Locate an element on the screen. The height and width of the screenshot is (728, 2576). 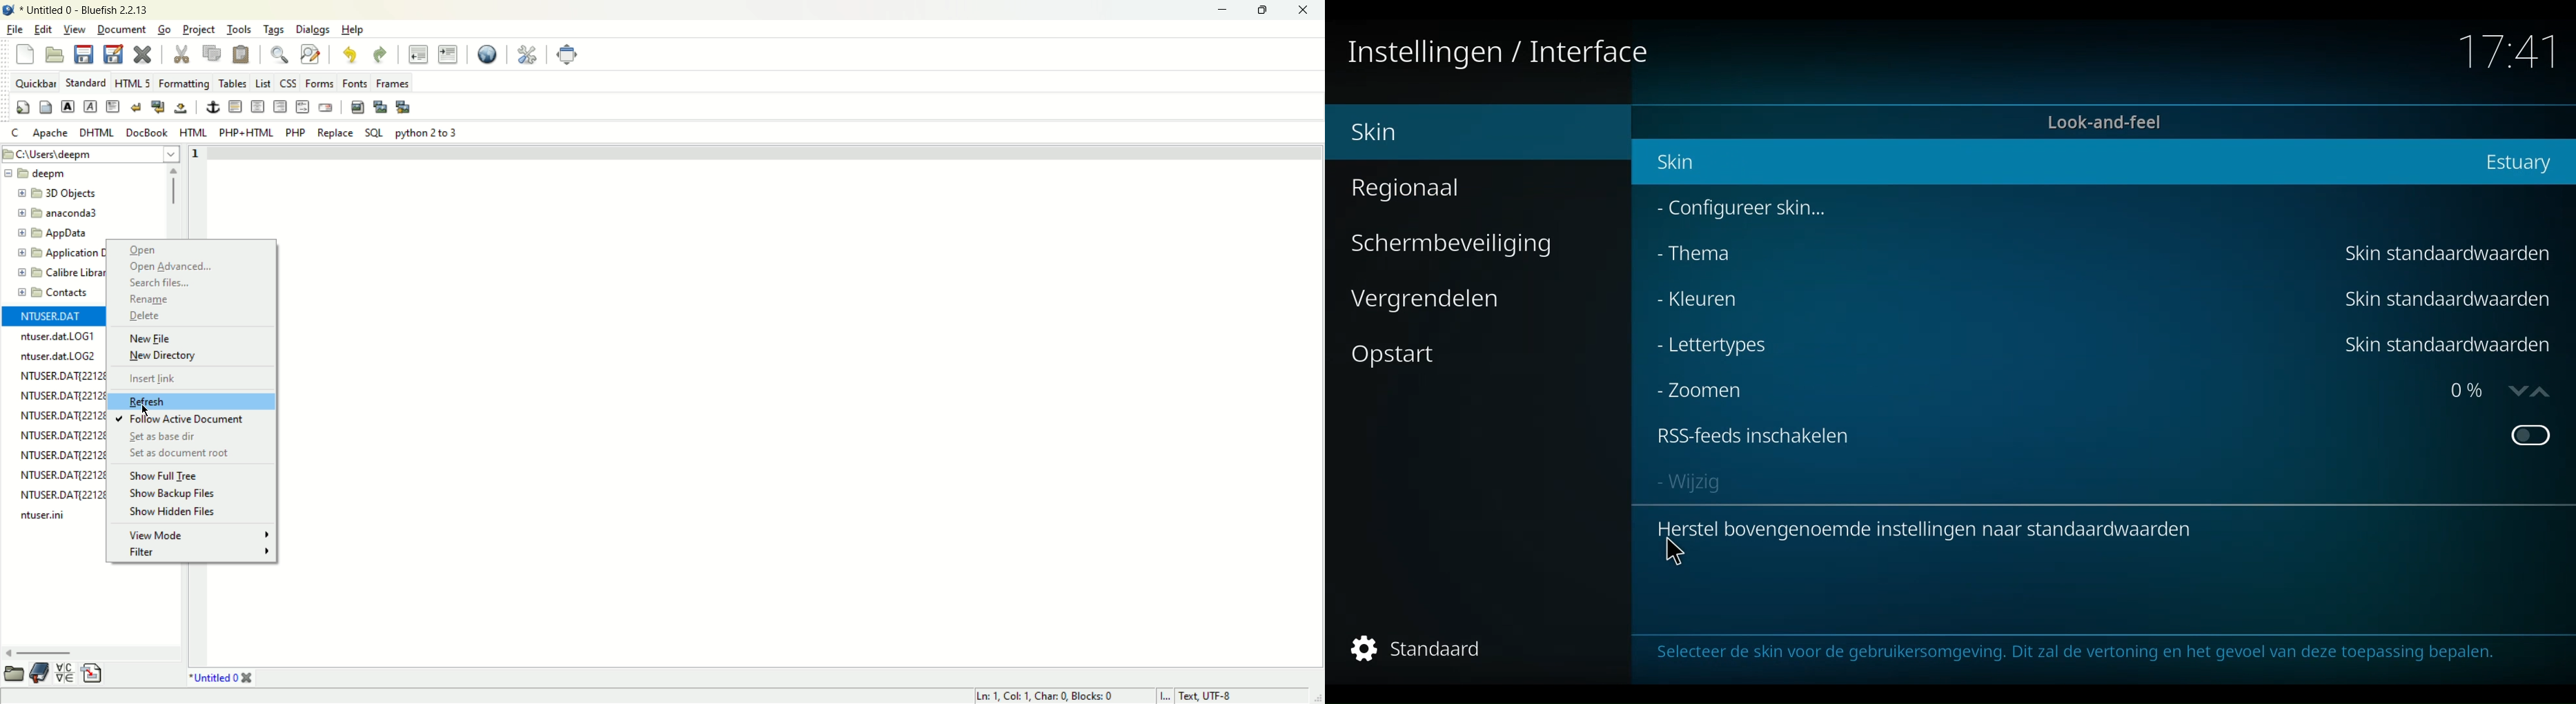
close is located at coordinates (1305, 9).